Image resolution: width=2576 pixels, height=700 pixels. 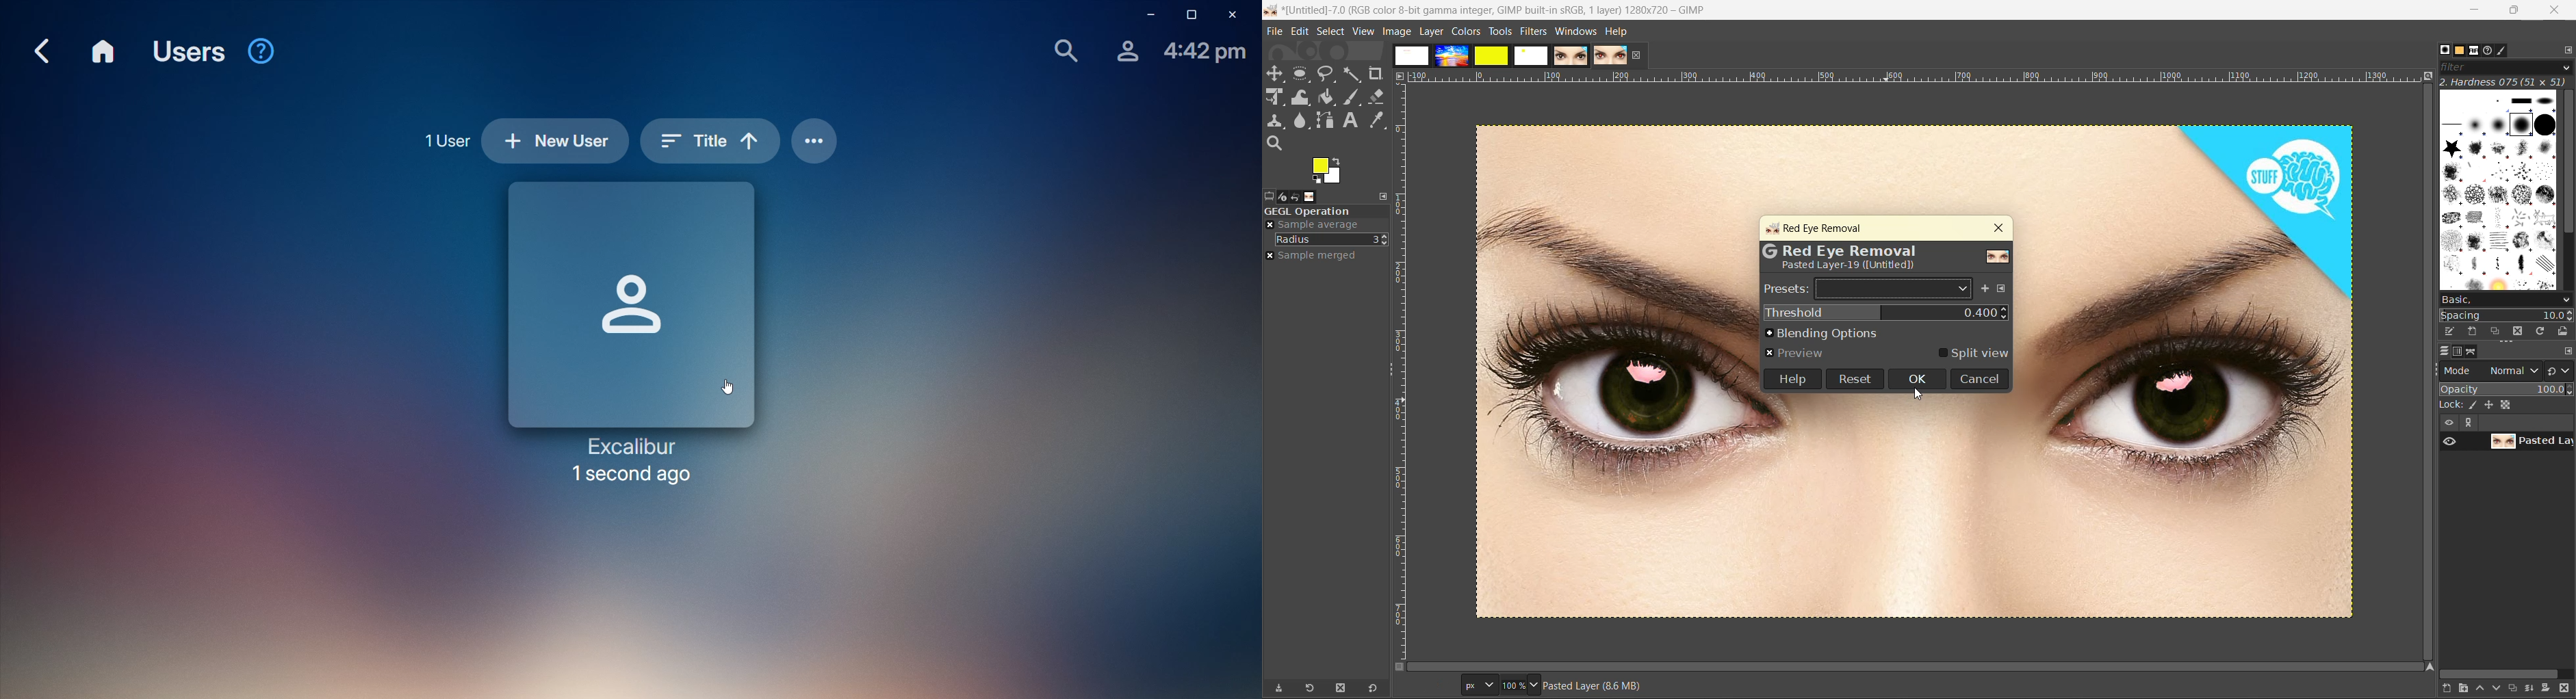 What do you see at coordinates (1291, 197) in the screenshot?
I see `device status, undo history` at bounding box center [1291, 197].